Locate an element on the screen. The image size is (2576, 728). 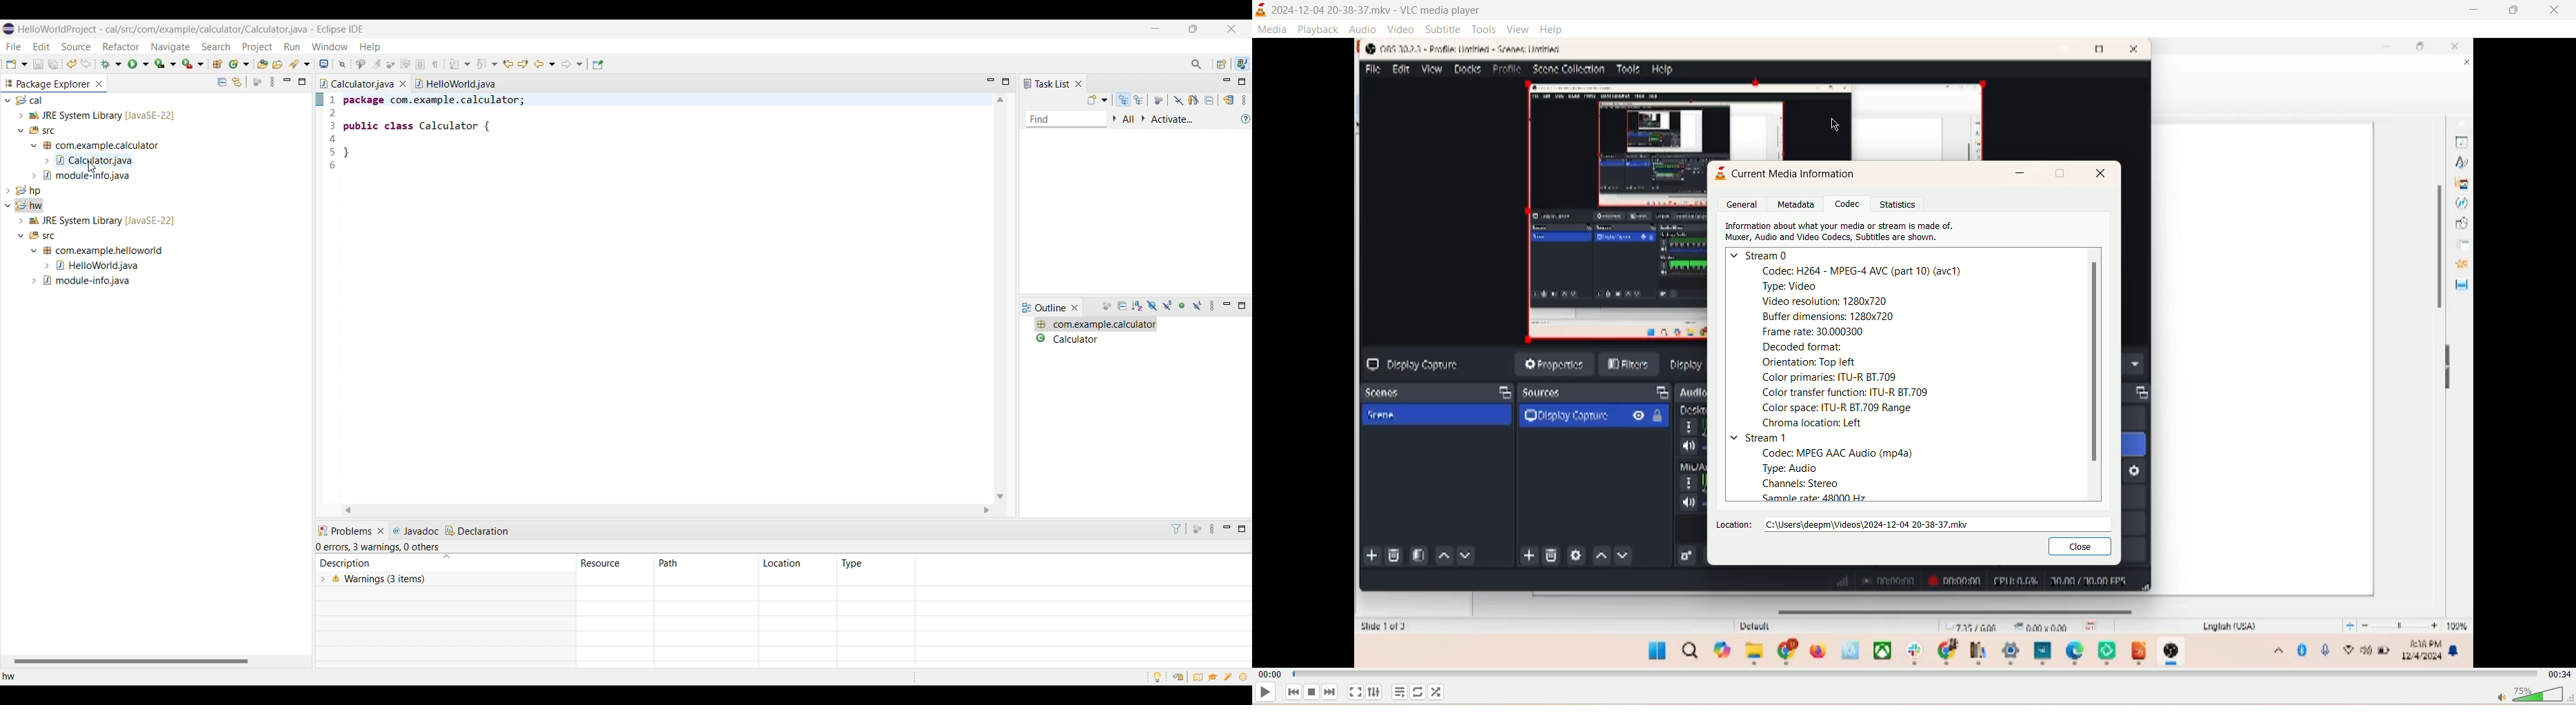
view is located at coordinates (1520, 29).